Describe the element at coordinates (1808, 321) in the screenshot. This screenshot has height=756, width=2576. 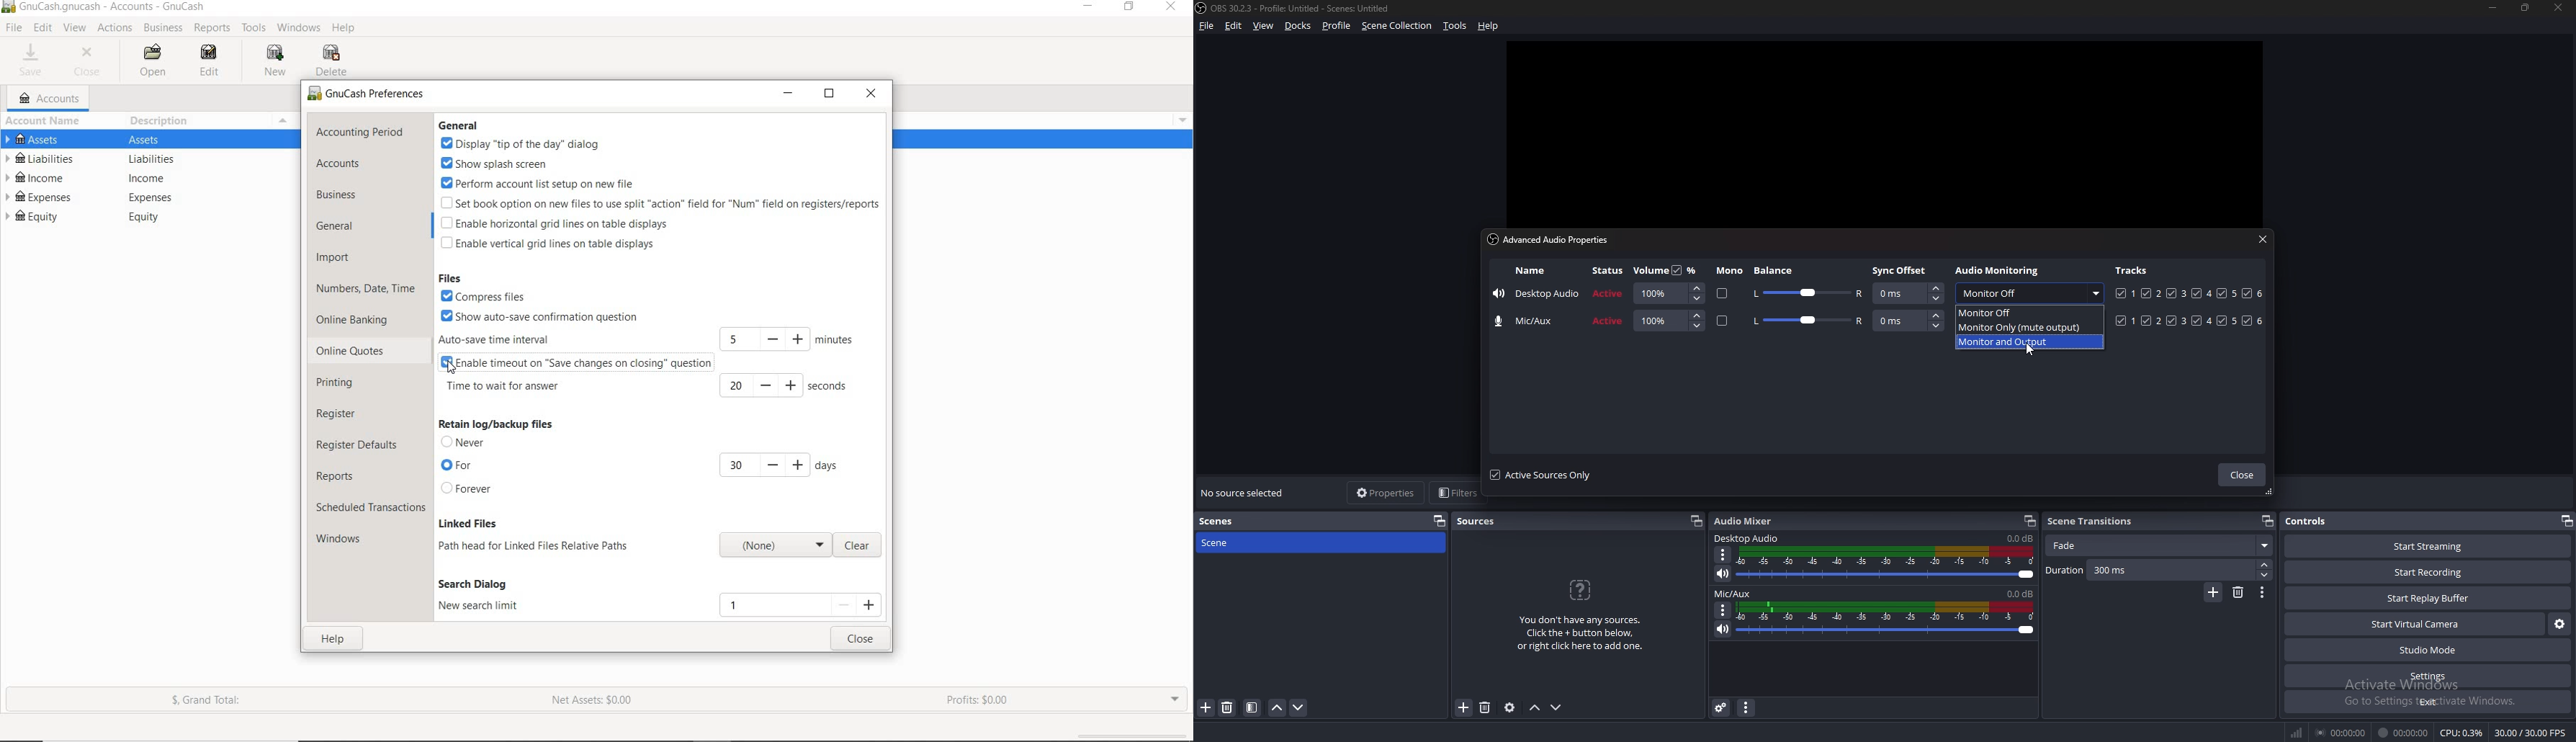
I see `balance adjust` at that location.